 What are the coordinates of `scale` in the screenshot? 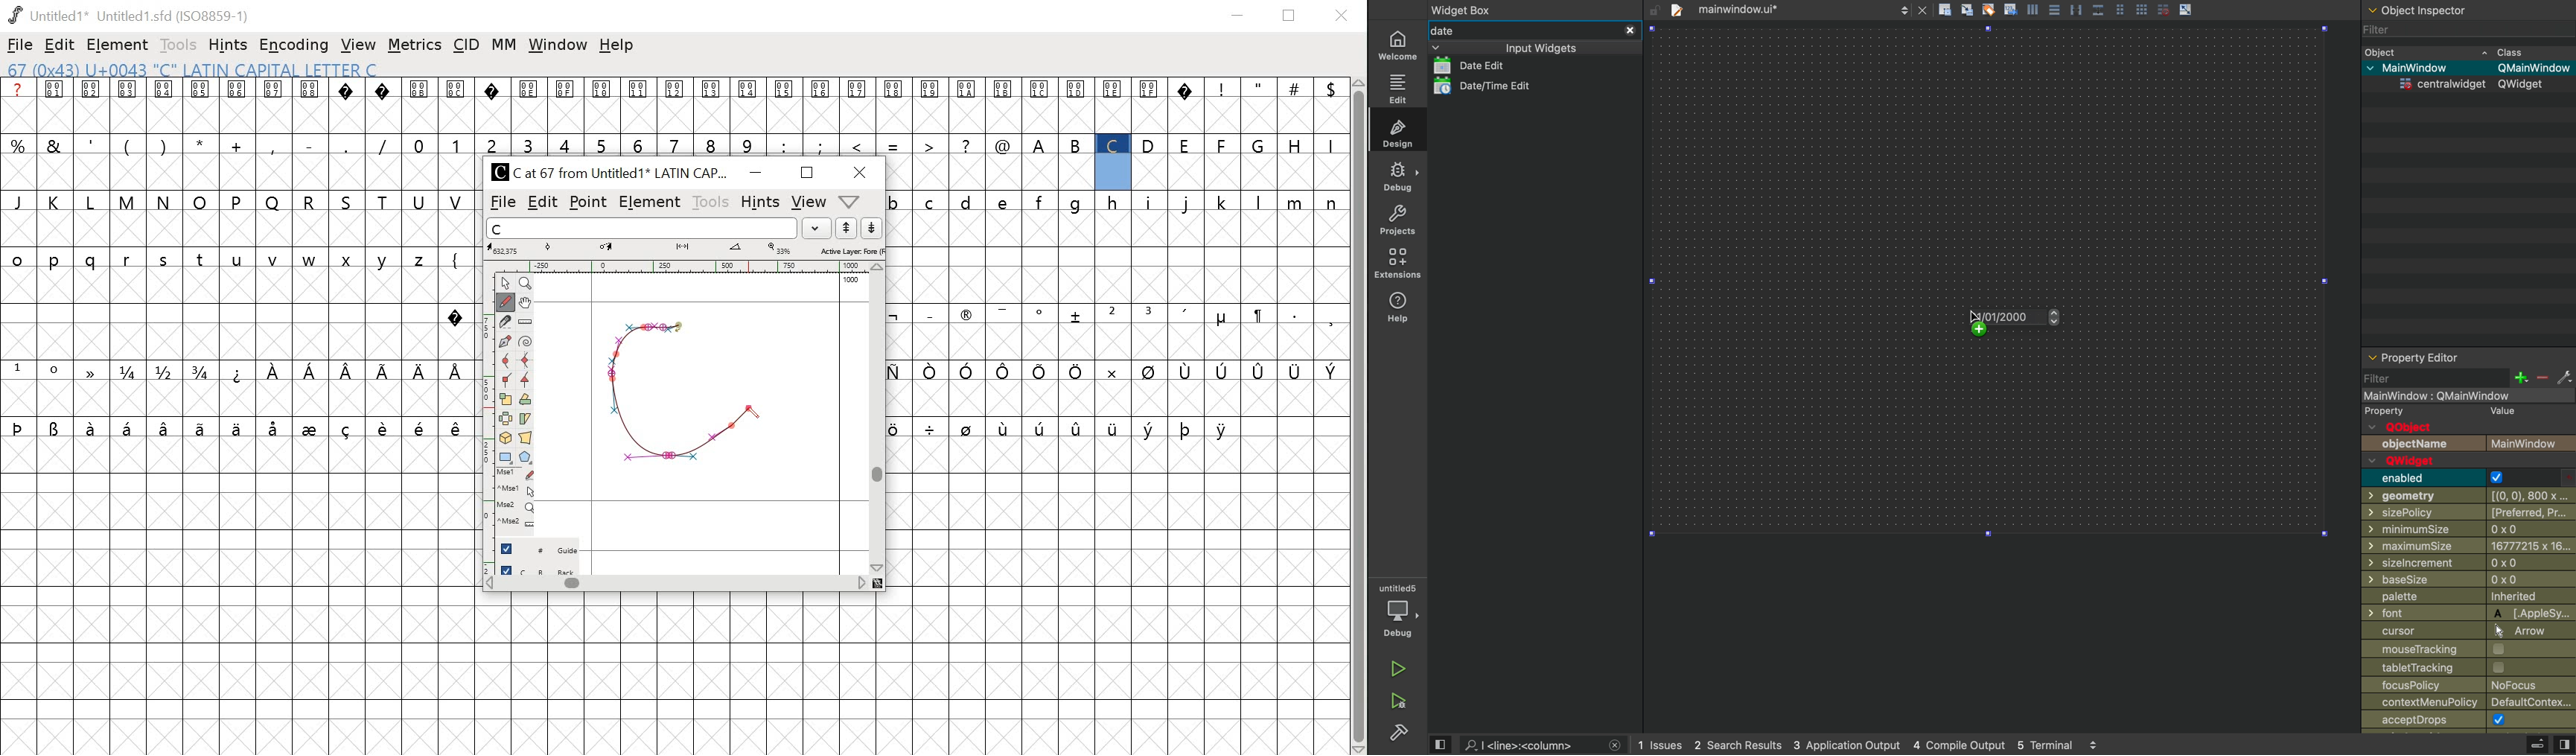 It's located at (508, 399).